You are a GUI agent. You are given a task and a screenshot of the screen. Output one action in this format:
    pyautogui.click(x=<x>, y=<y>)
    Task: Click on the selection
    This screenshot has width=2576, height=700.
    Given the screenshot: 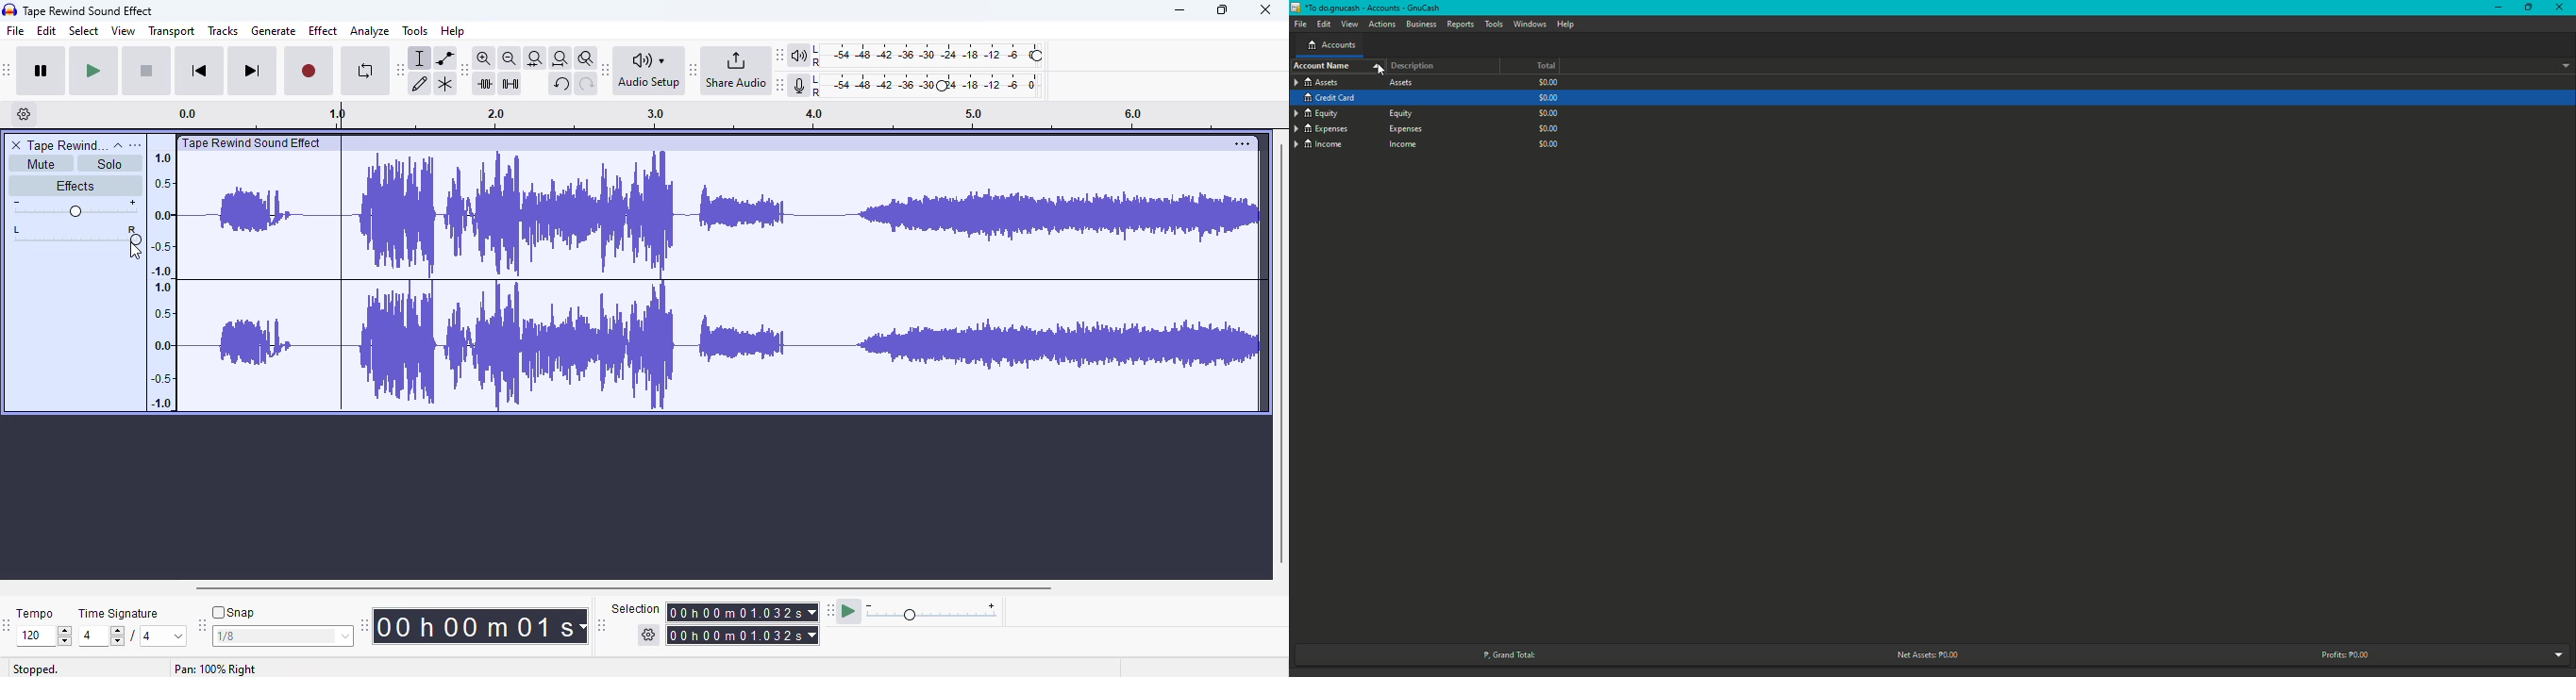 What is the action you would take?
    pyautogui.click(x=716, y=622)
    